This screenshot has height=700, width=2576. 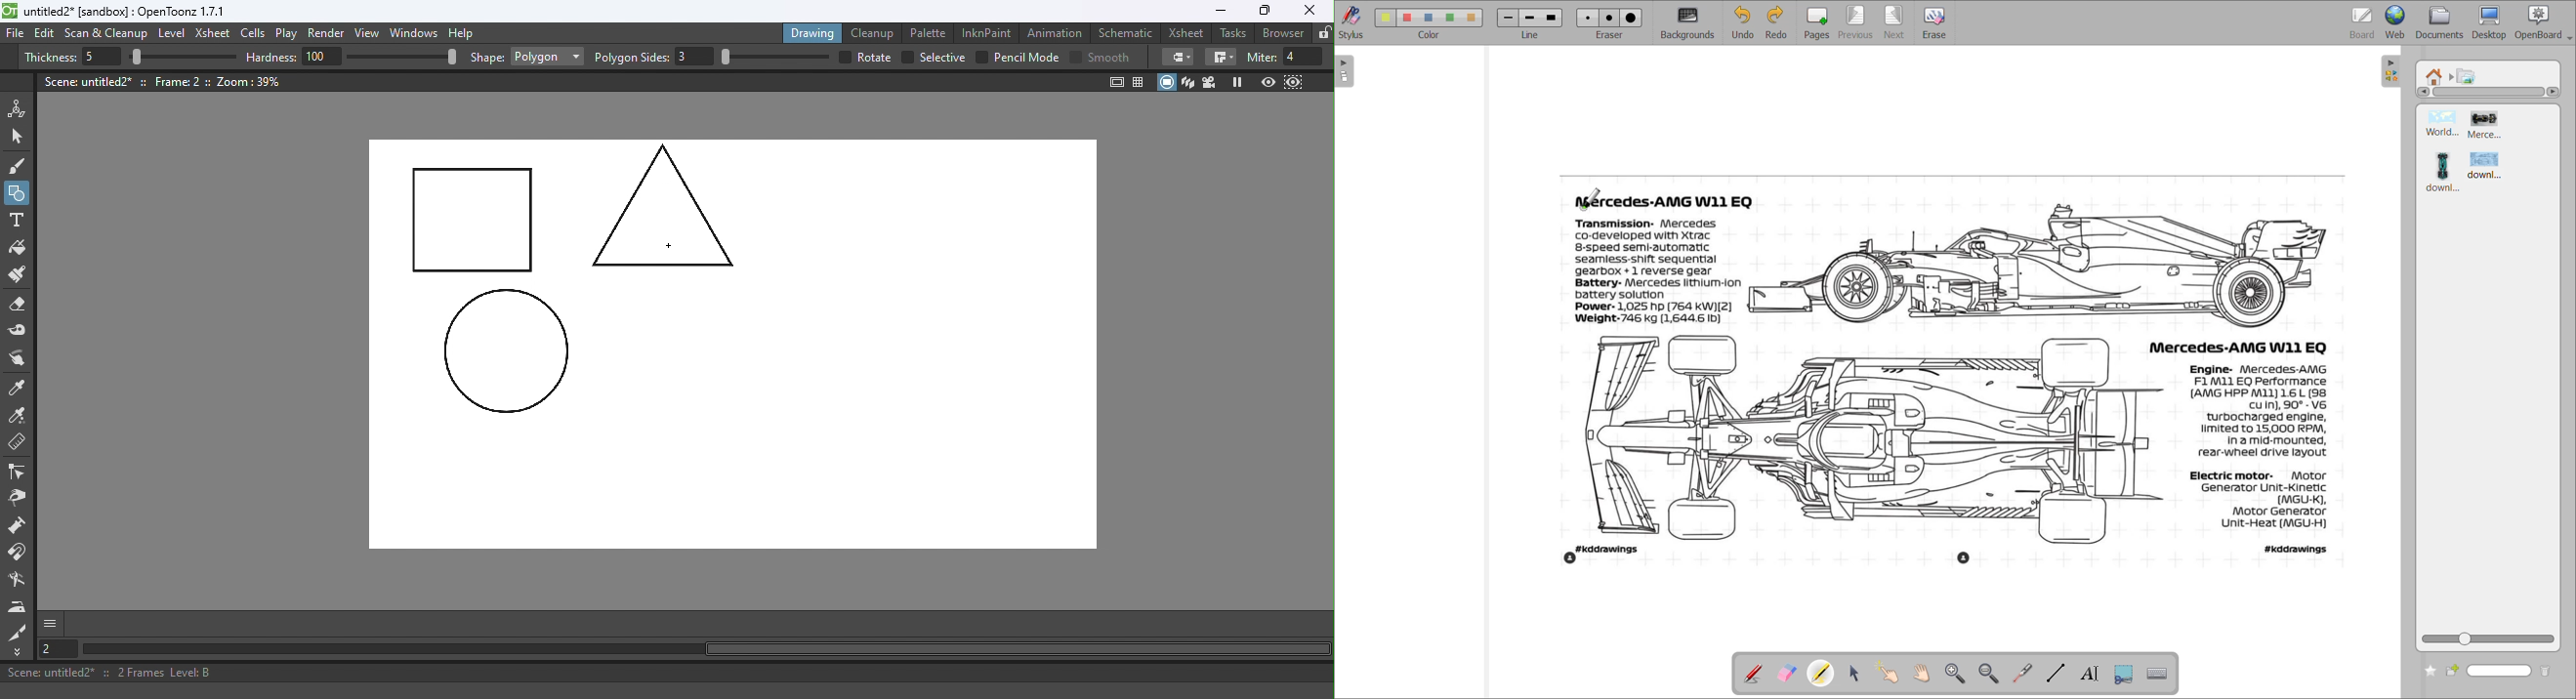 What do you see at coordinates (126, 12) in the screenshot?
I see `File name` at bounding box center [126, 12].